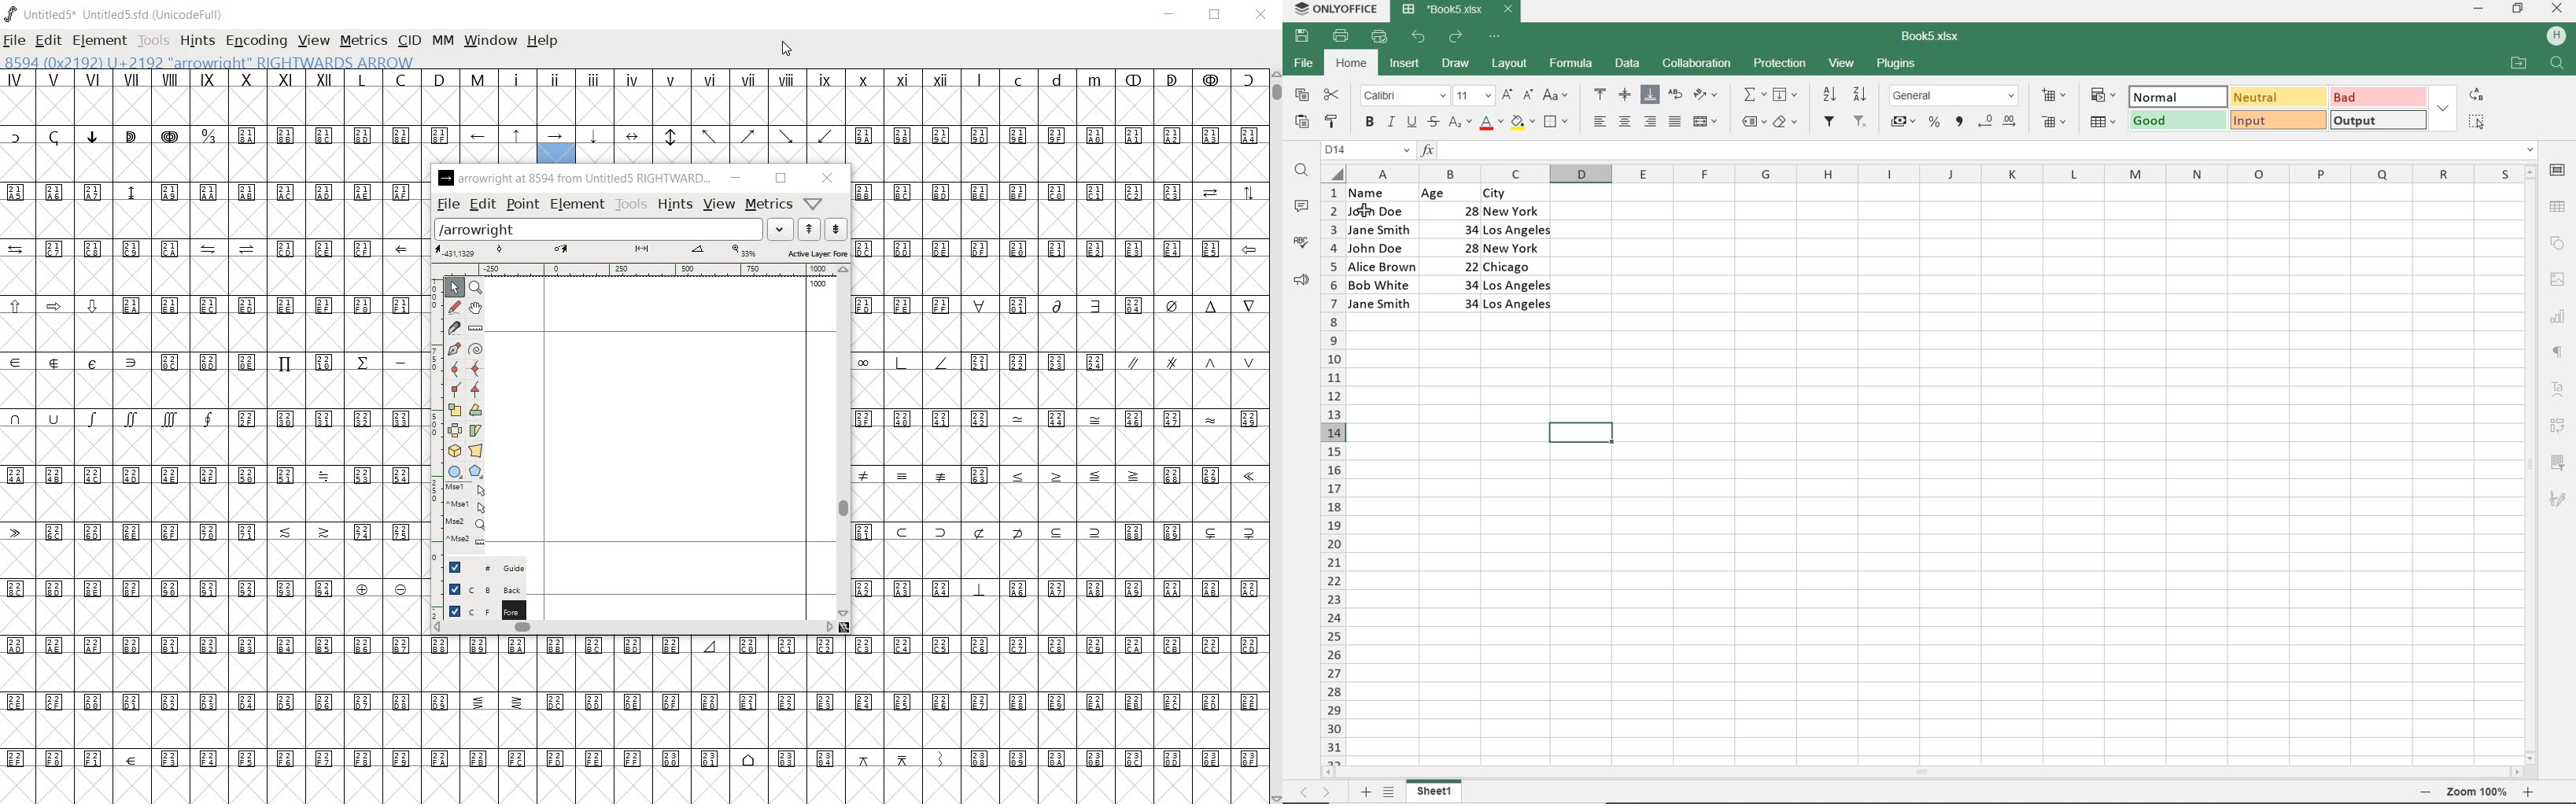 This screenshot has width=2576, height=812. I want to click on LAYOUT, so click(1507, 65).